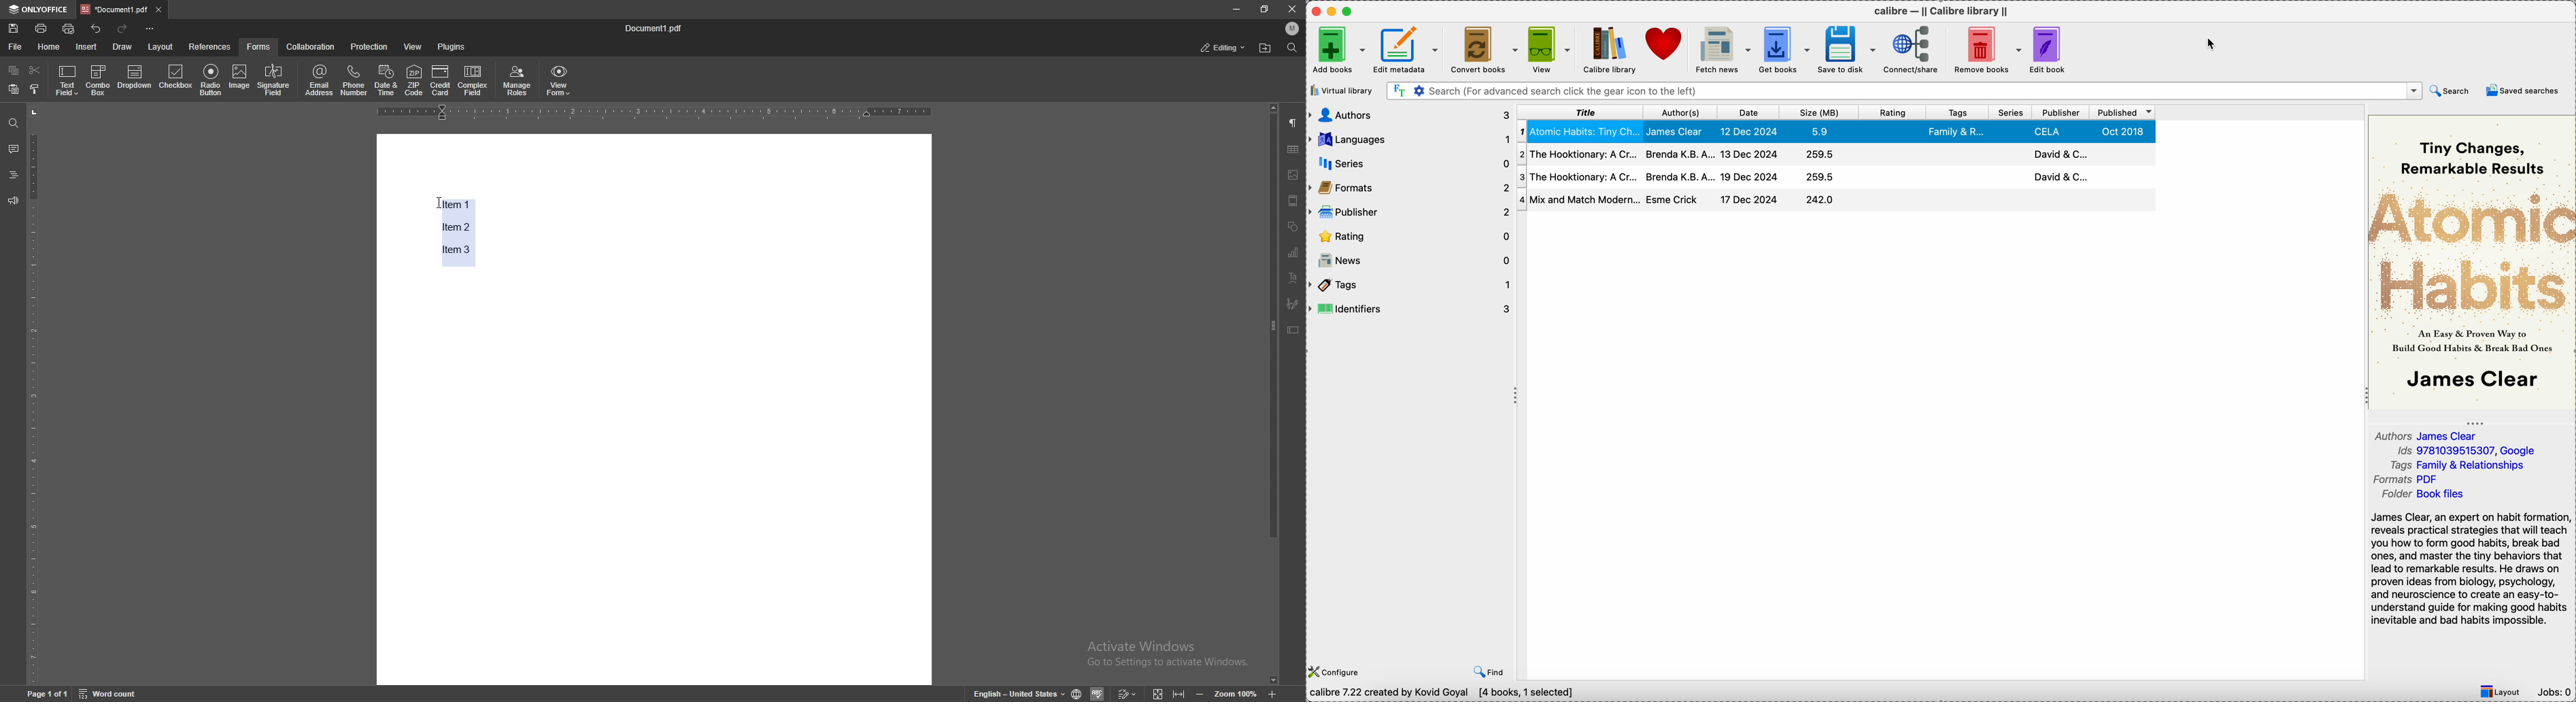 This screenshot has width=2576, height=728. What do you see at coordinates (1201, 692) in the screenshot?
I see `zoom out` at bounding box center [1201, 692].